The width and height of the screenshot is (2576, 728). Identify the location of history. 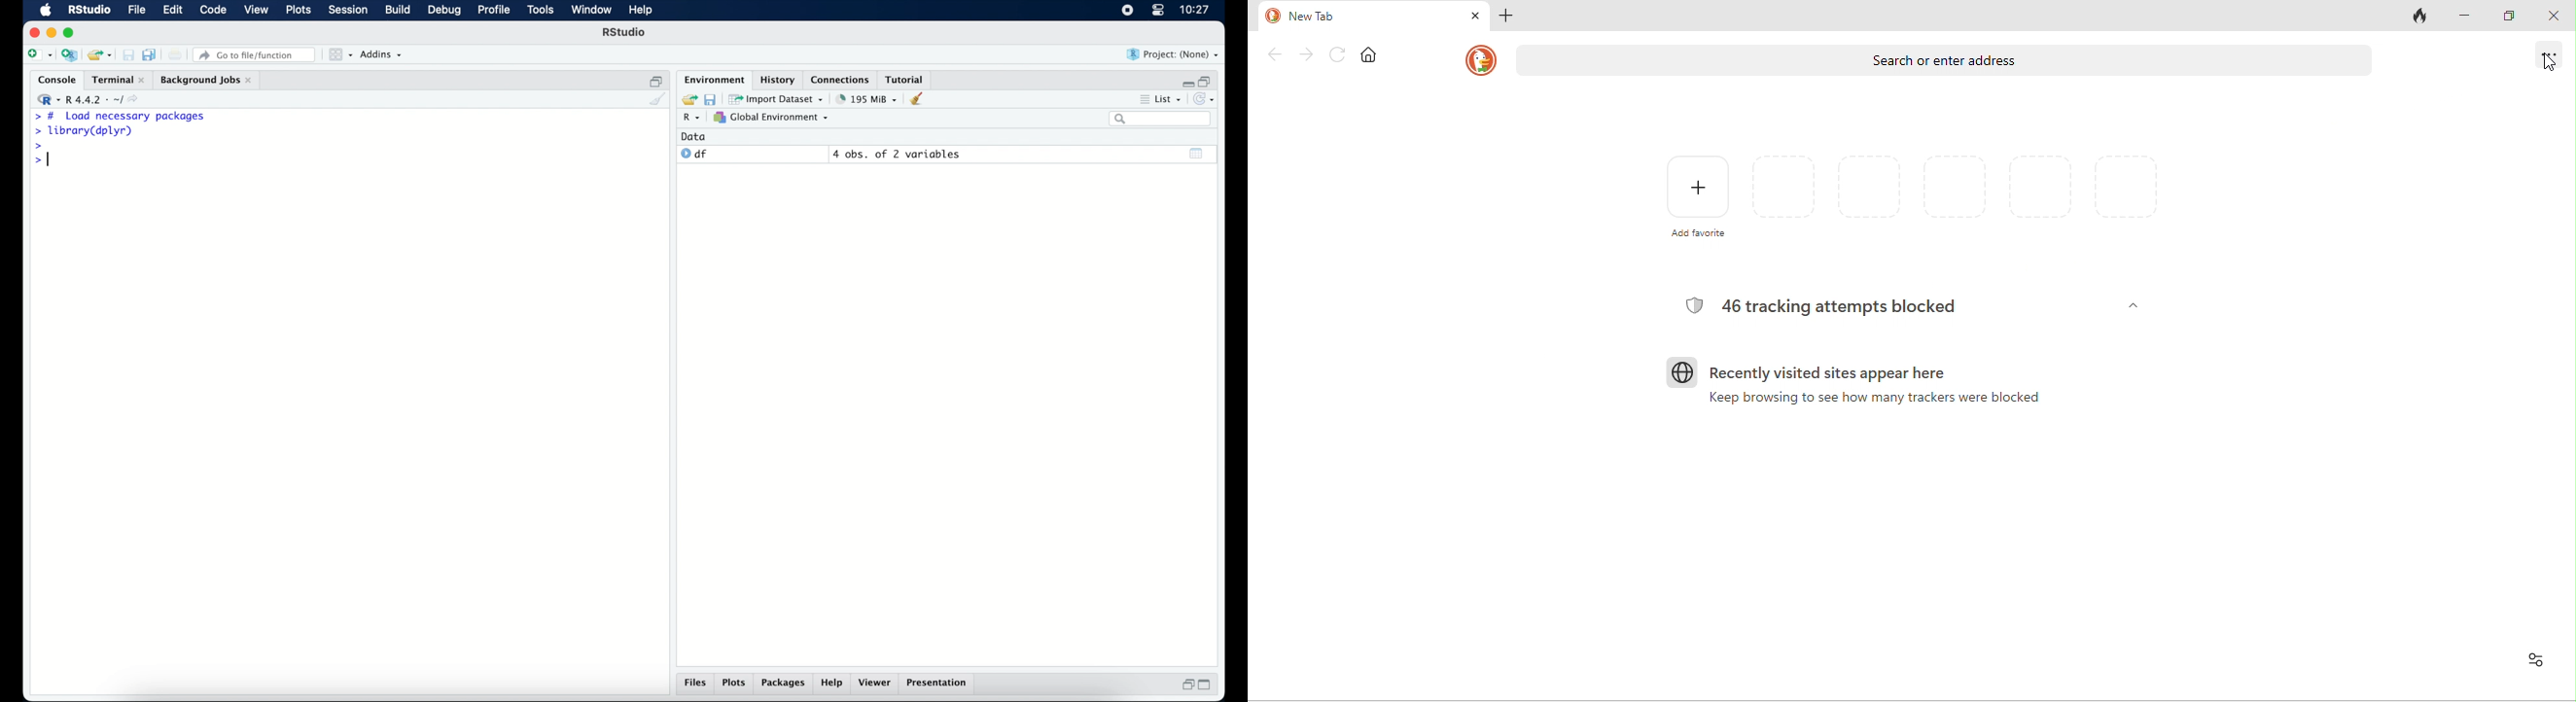
(777, 79).